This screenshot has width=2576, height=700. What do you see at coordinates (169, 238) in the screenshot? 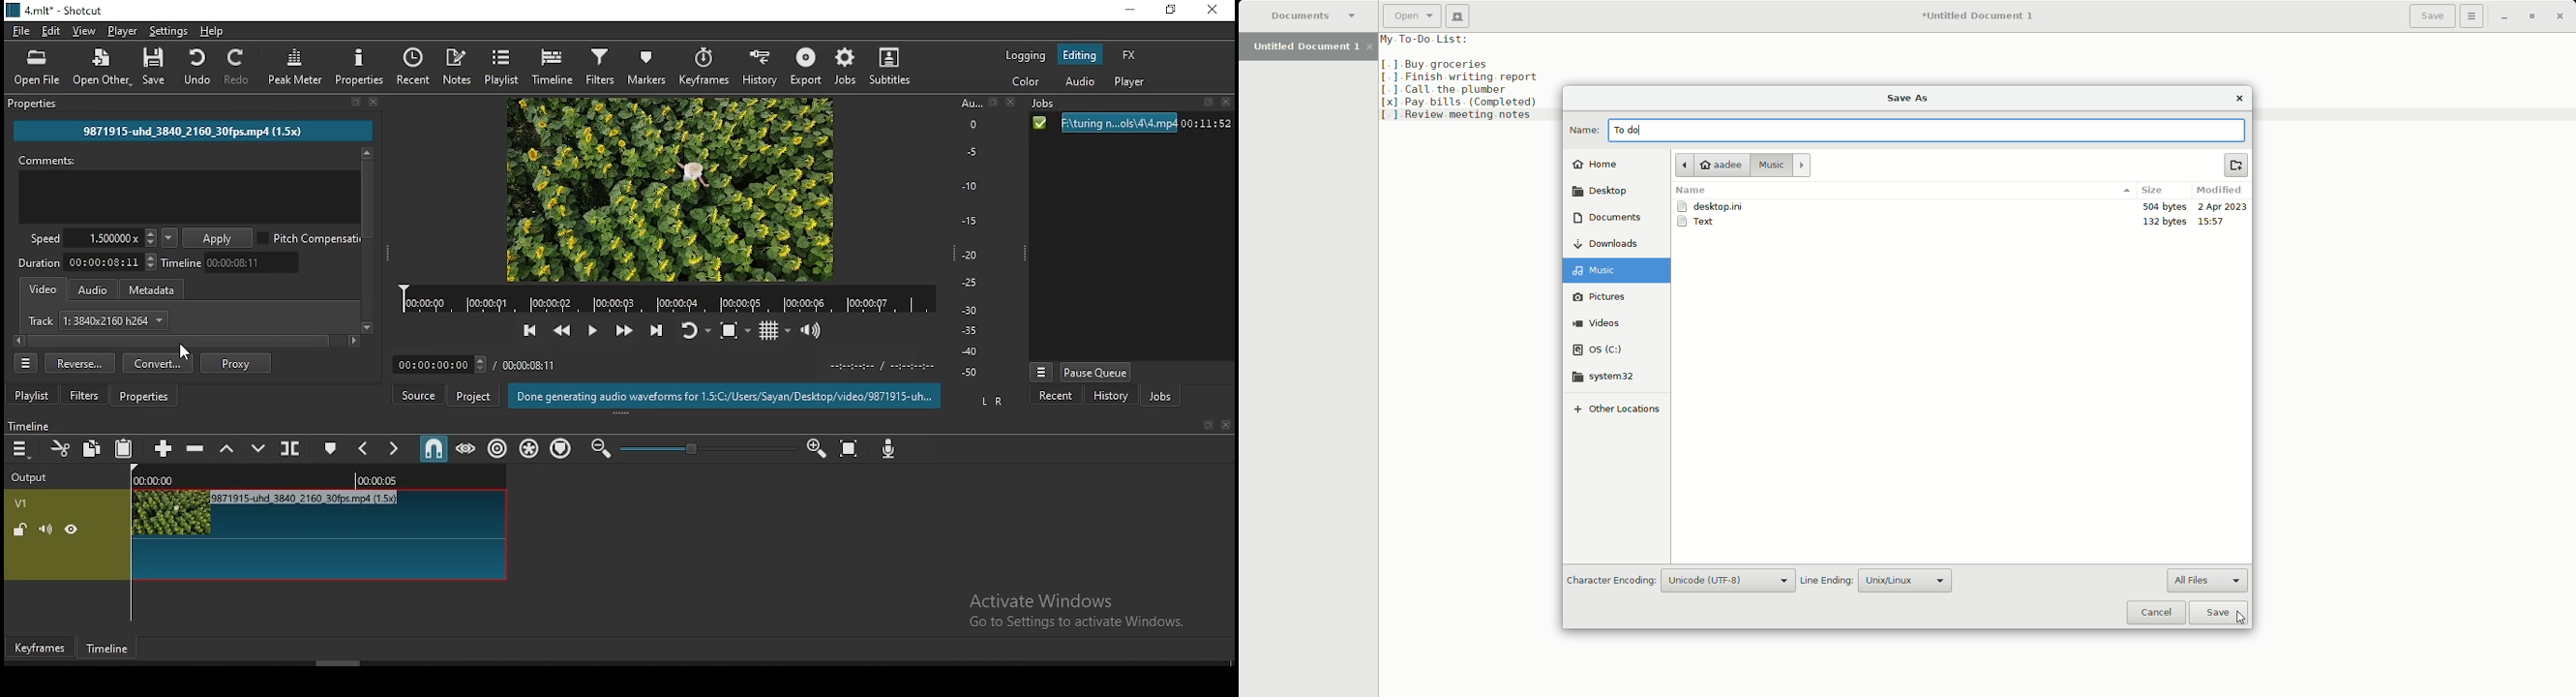
I see `playback speed presets` at bounding box center [169, 238].